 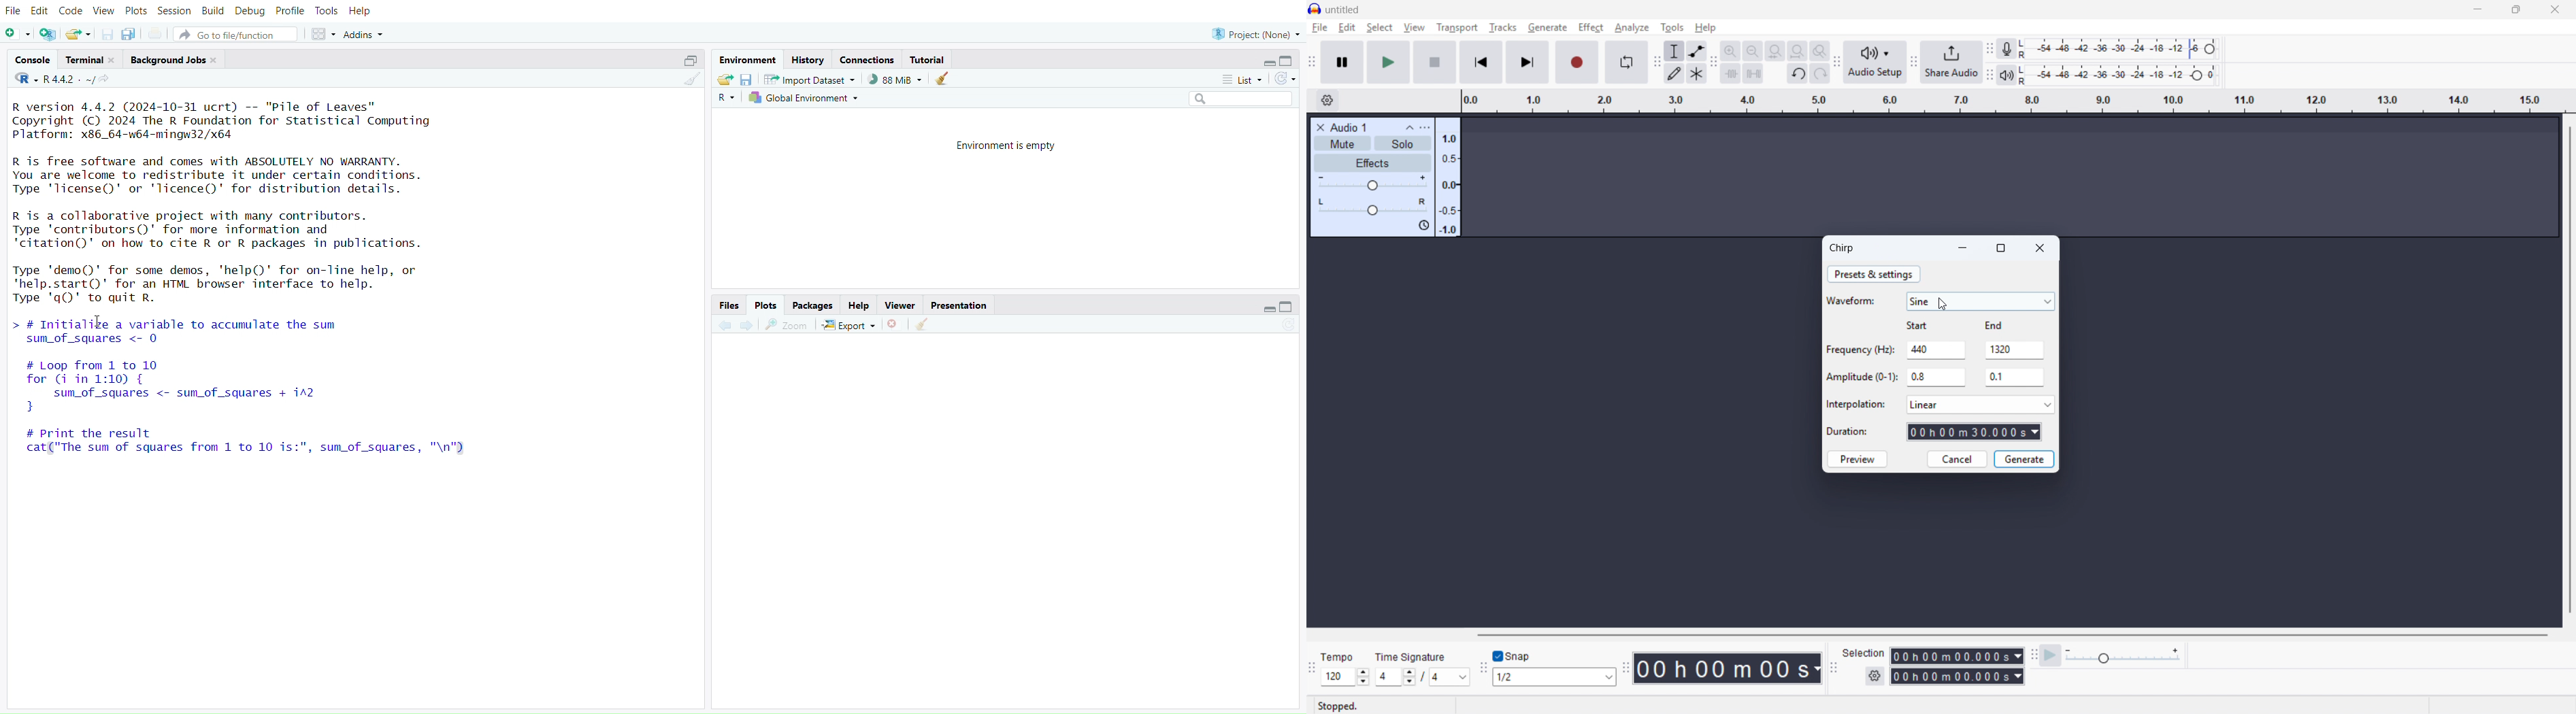 I want to click on Zoom in , so click(x=1730, y=50).